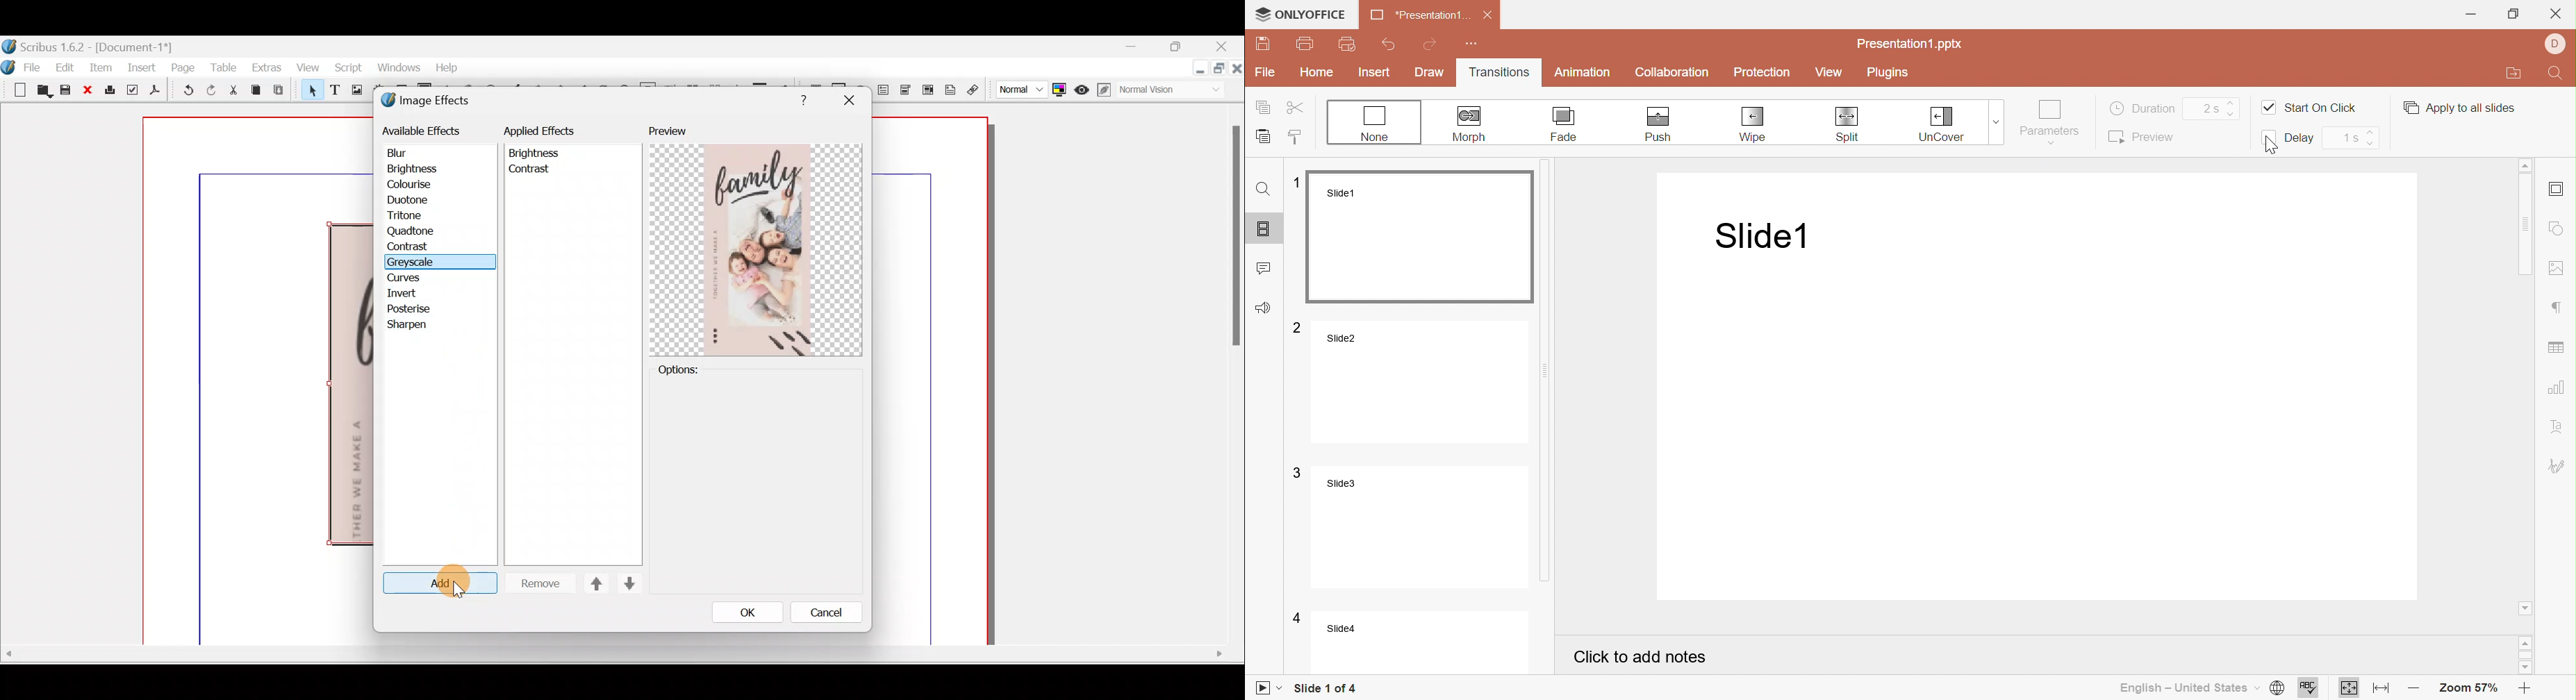  I want to click on Wipe, so click(1755, 125).